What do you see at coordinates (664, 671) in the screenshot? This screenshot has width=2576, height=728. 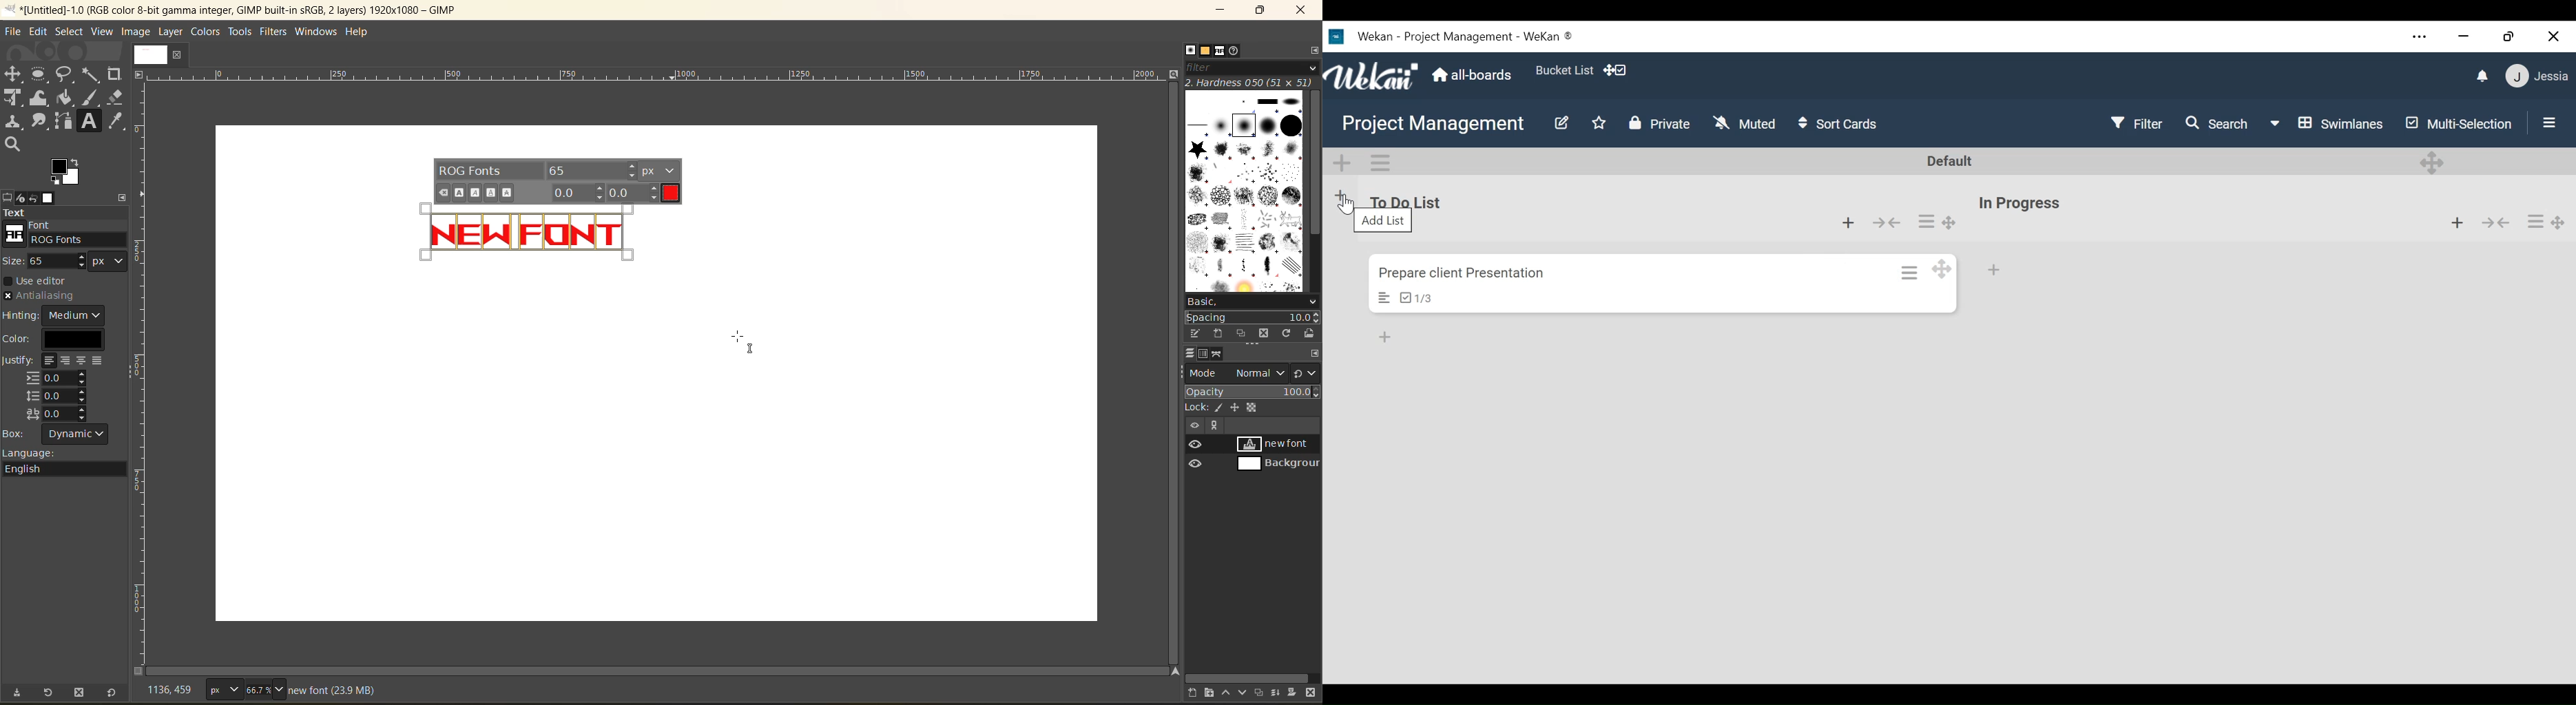 I see `horizontal scroll bar` at bounding box center [664, 671].